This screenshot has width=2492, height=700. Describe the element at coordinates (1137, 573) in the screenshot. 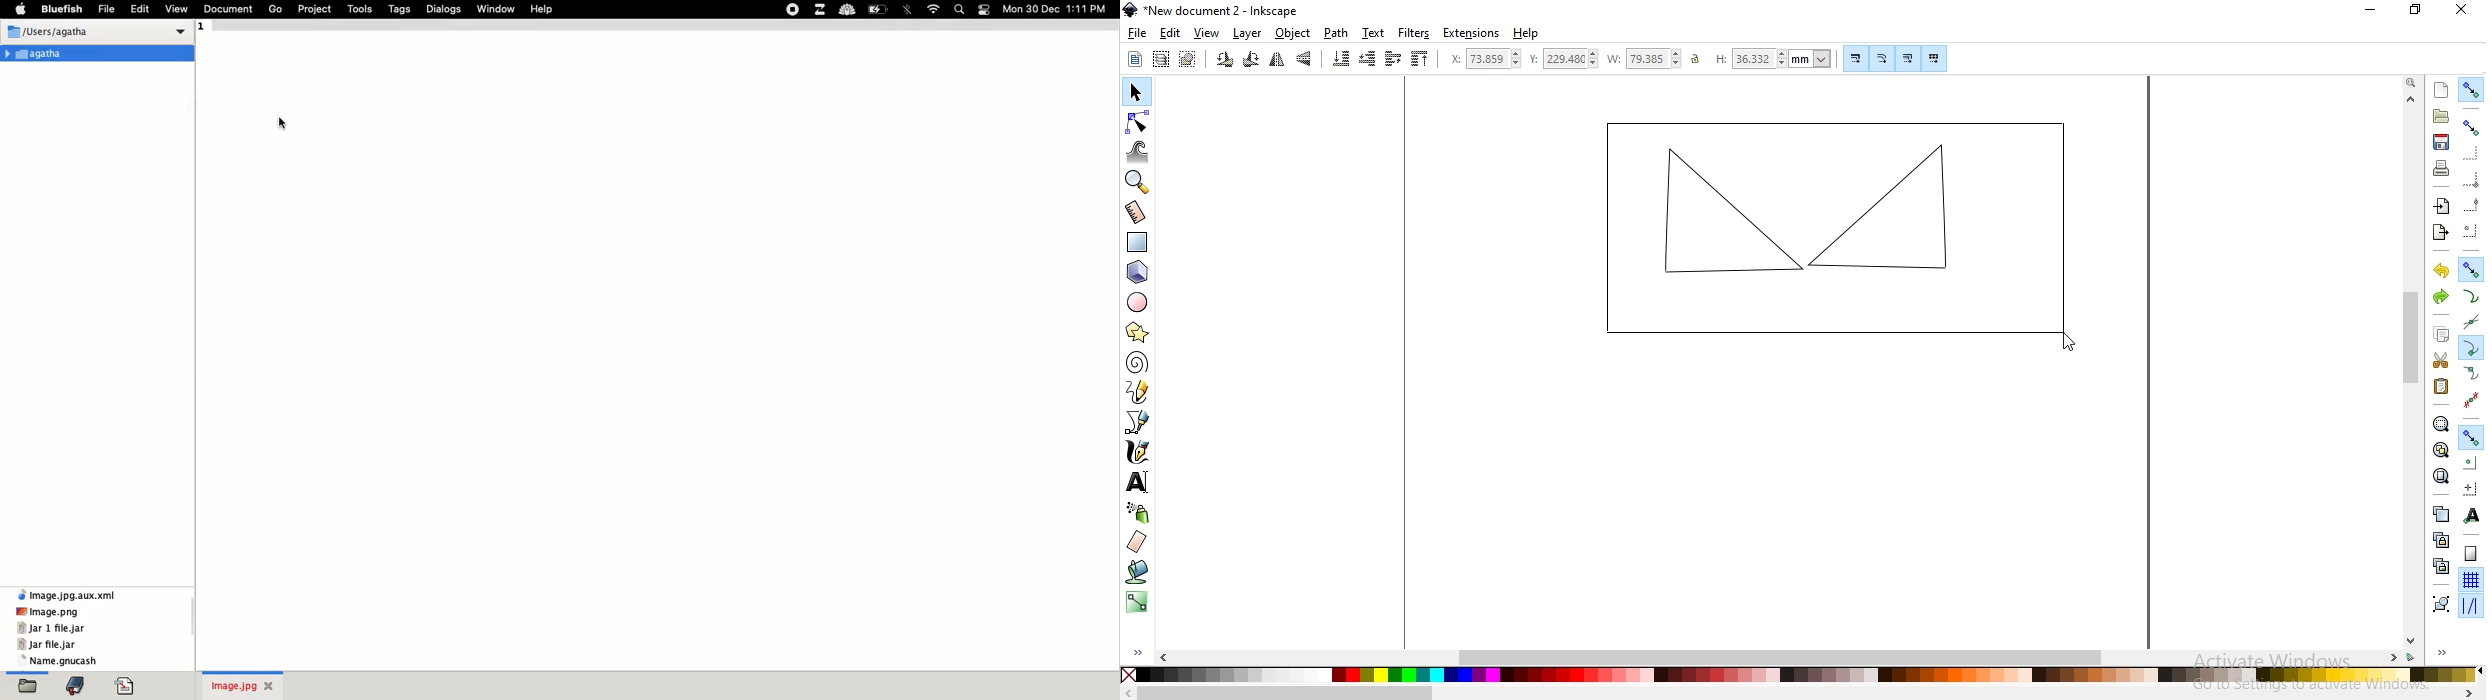

I see `fill bounded areas` at that location.